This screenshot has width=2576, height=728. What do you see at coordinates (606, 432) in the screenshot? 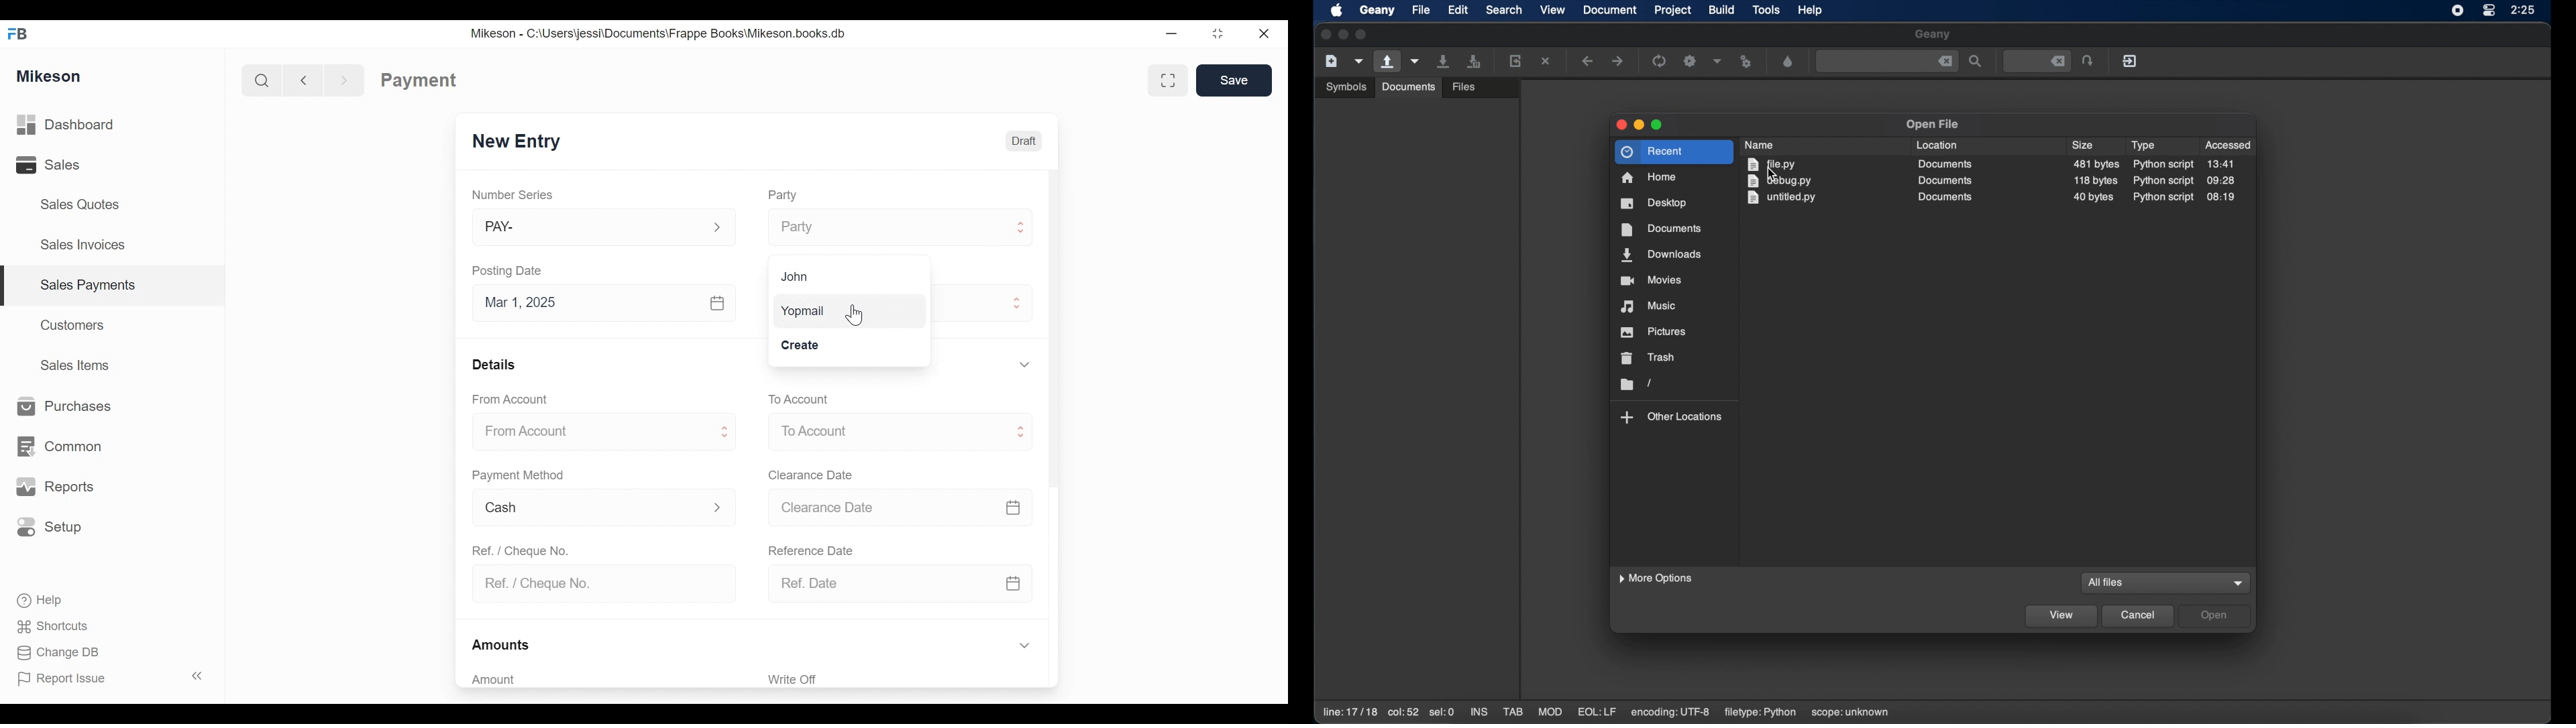
I see `From Account` at bounding box center [606, 432].